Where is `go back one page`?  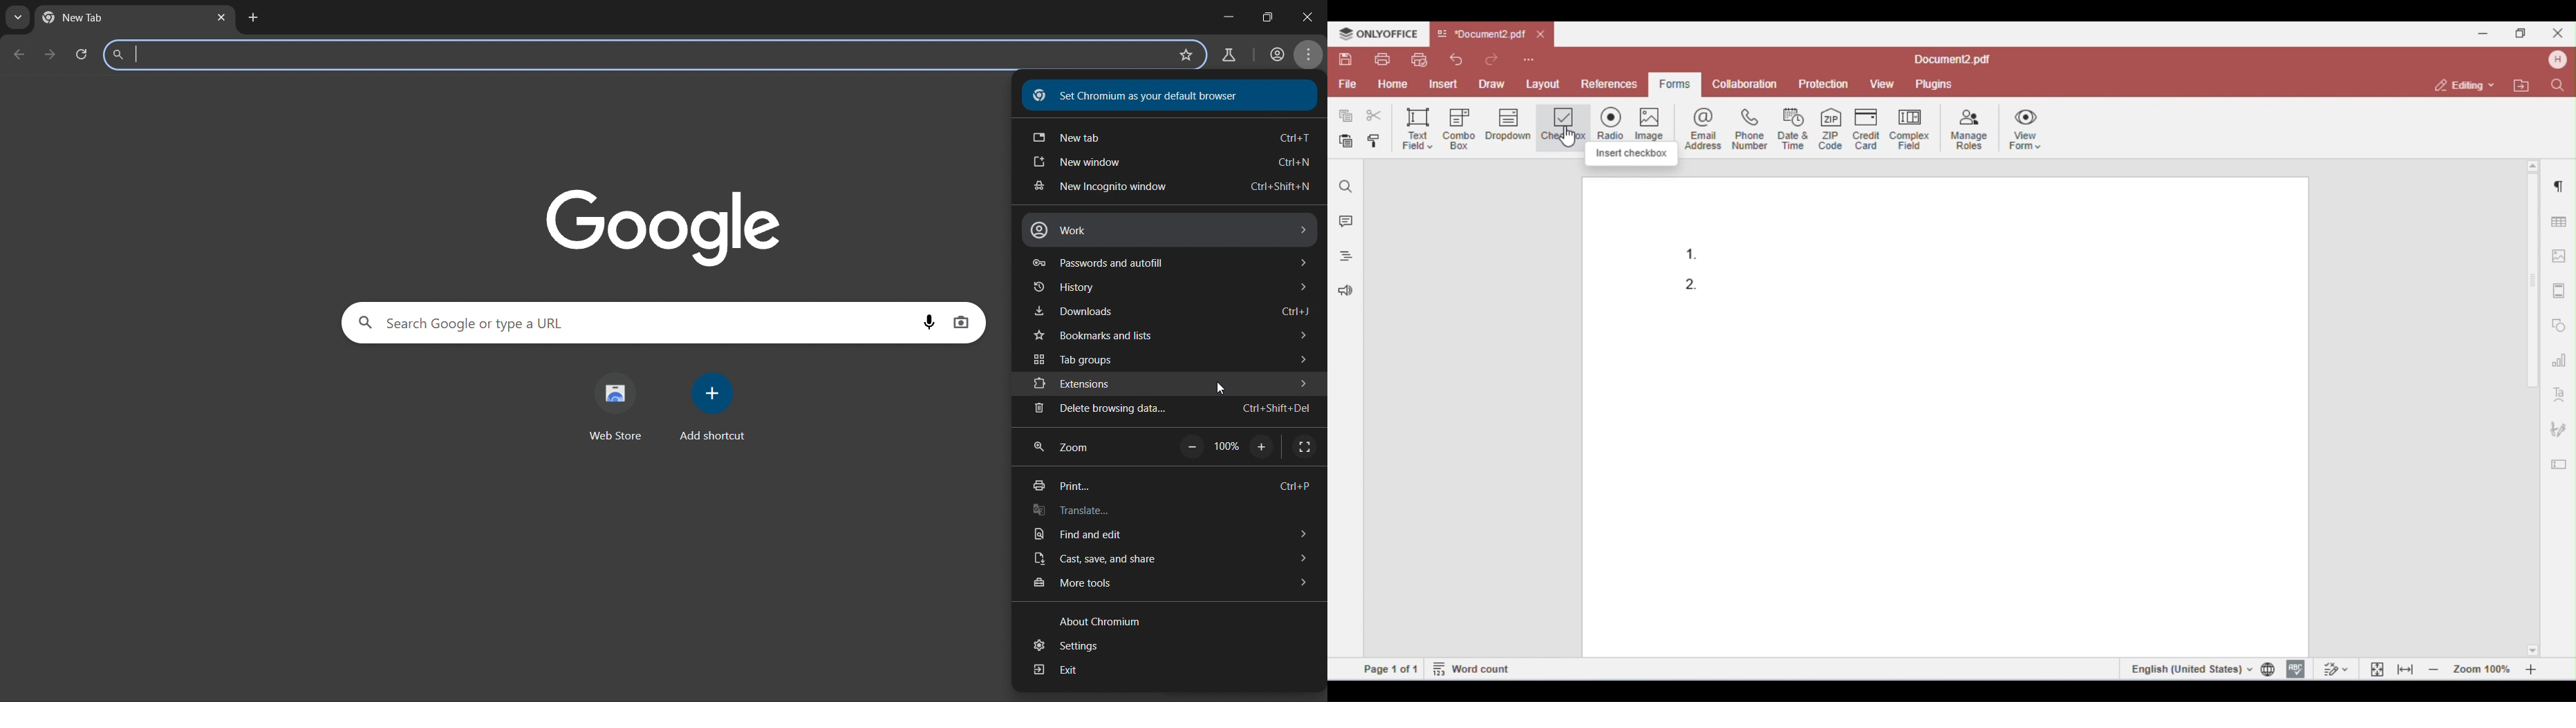
go back one page is located at coordinates (18, 54).